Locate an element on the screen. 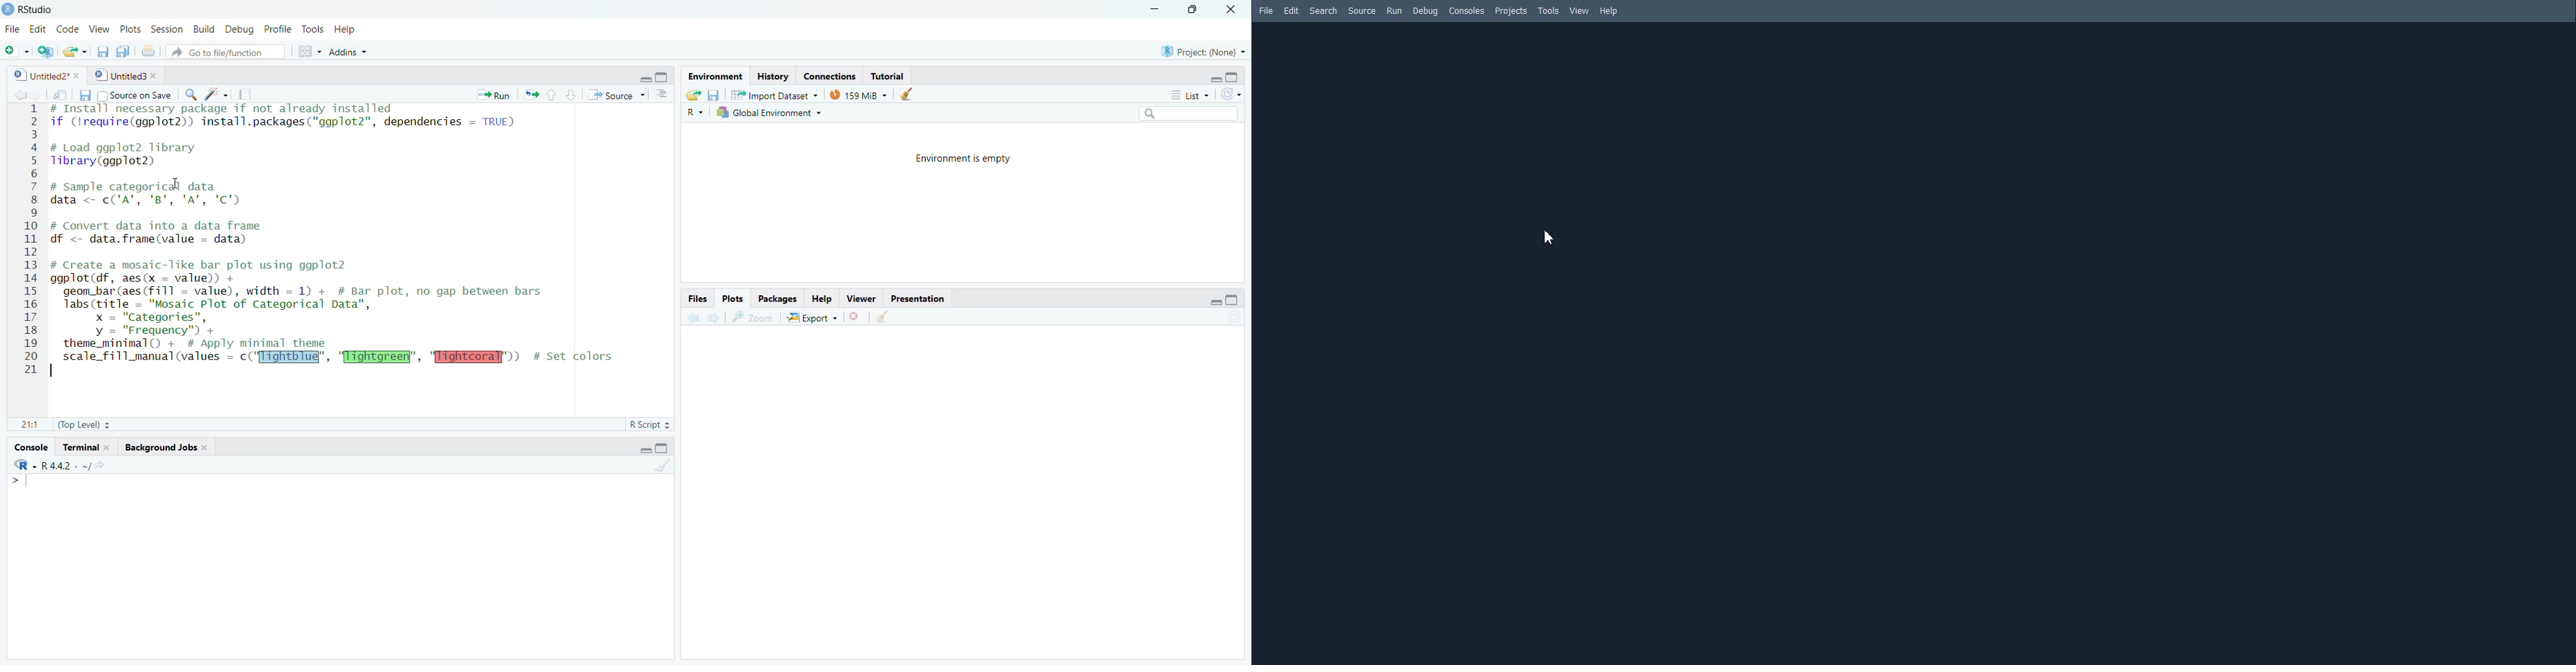 The width and height of the screenshot is (2576, 672). Import Dataset is located at coordinates (775, 95).